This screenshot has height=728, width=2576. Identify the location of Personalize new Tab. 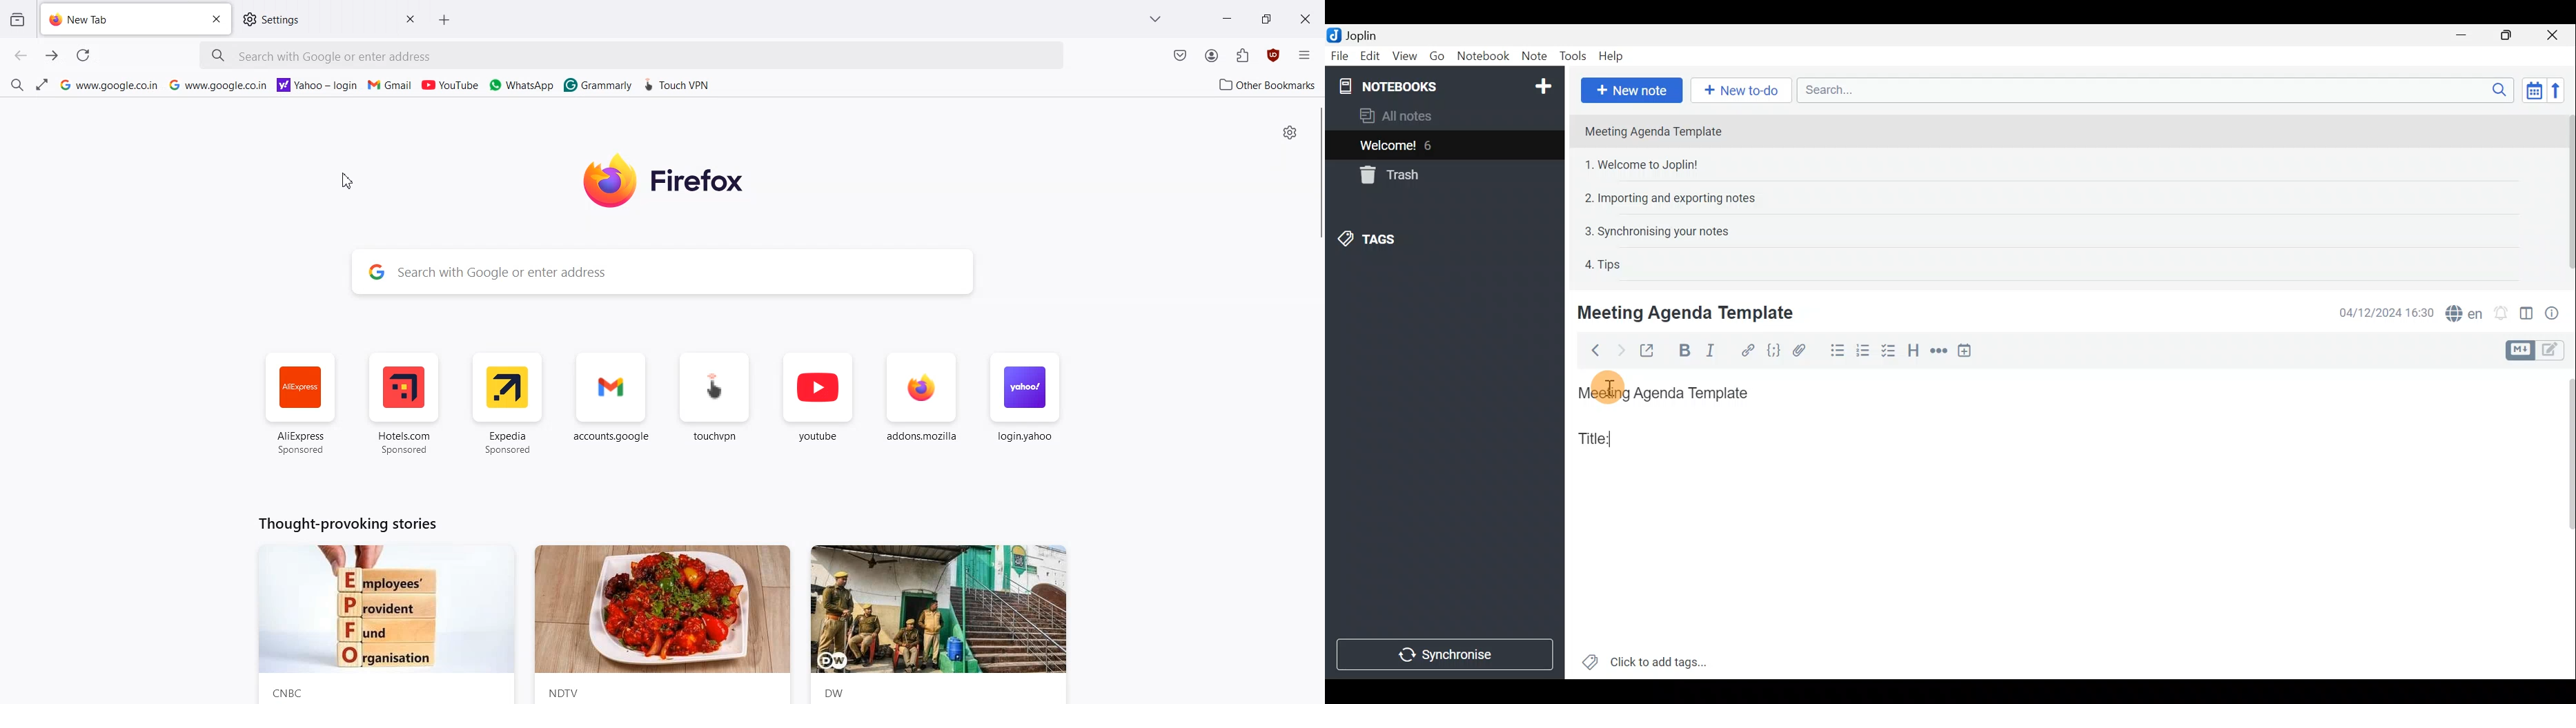
(1291, 133).